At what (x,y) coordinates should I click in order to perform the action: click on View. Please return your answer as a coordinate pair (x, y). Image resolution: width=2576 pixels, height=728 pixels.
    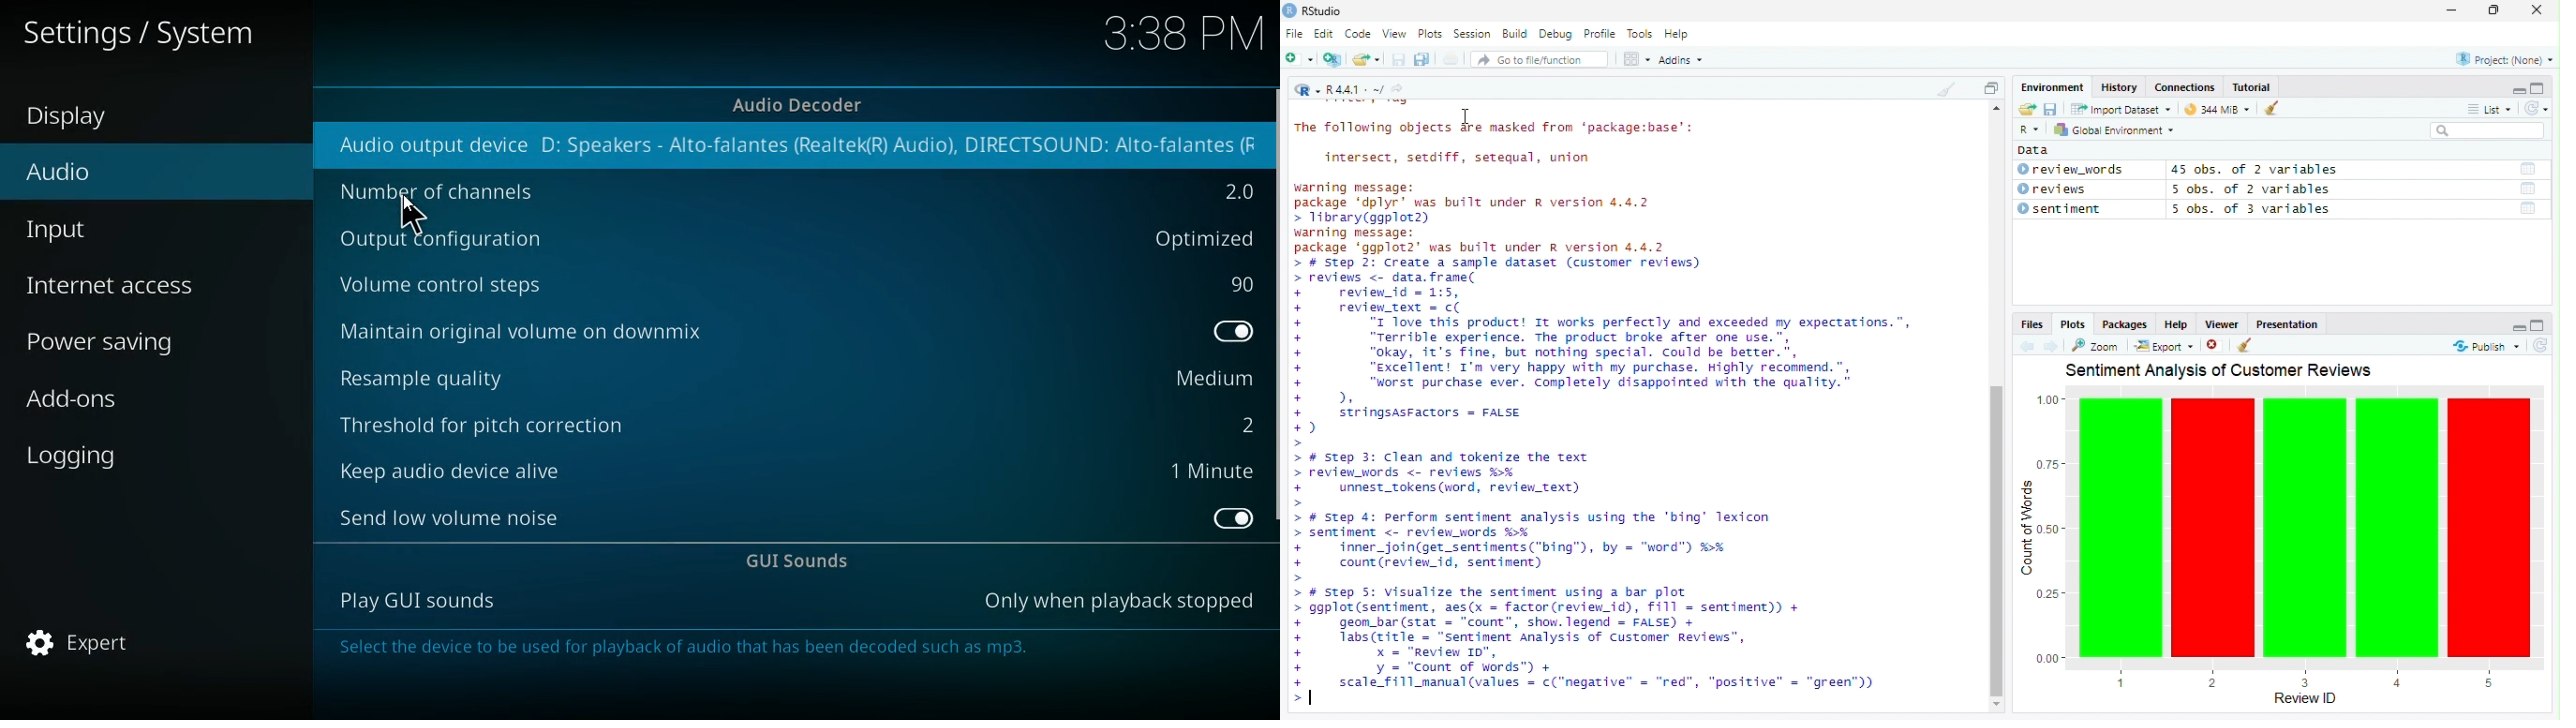
    Looking at the image, I should click on (1394, 34).